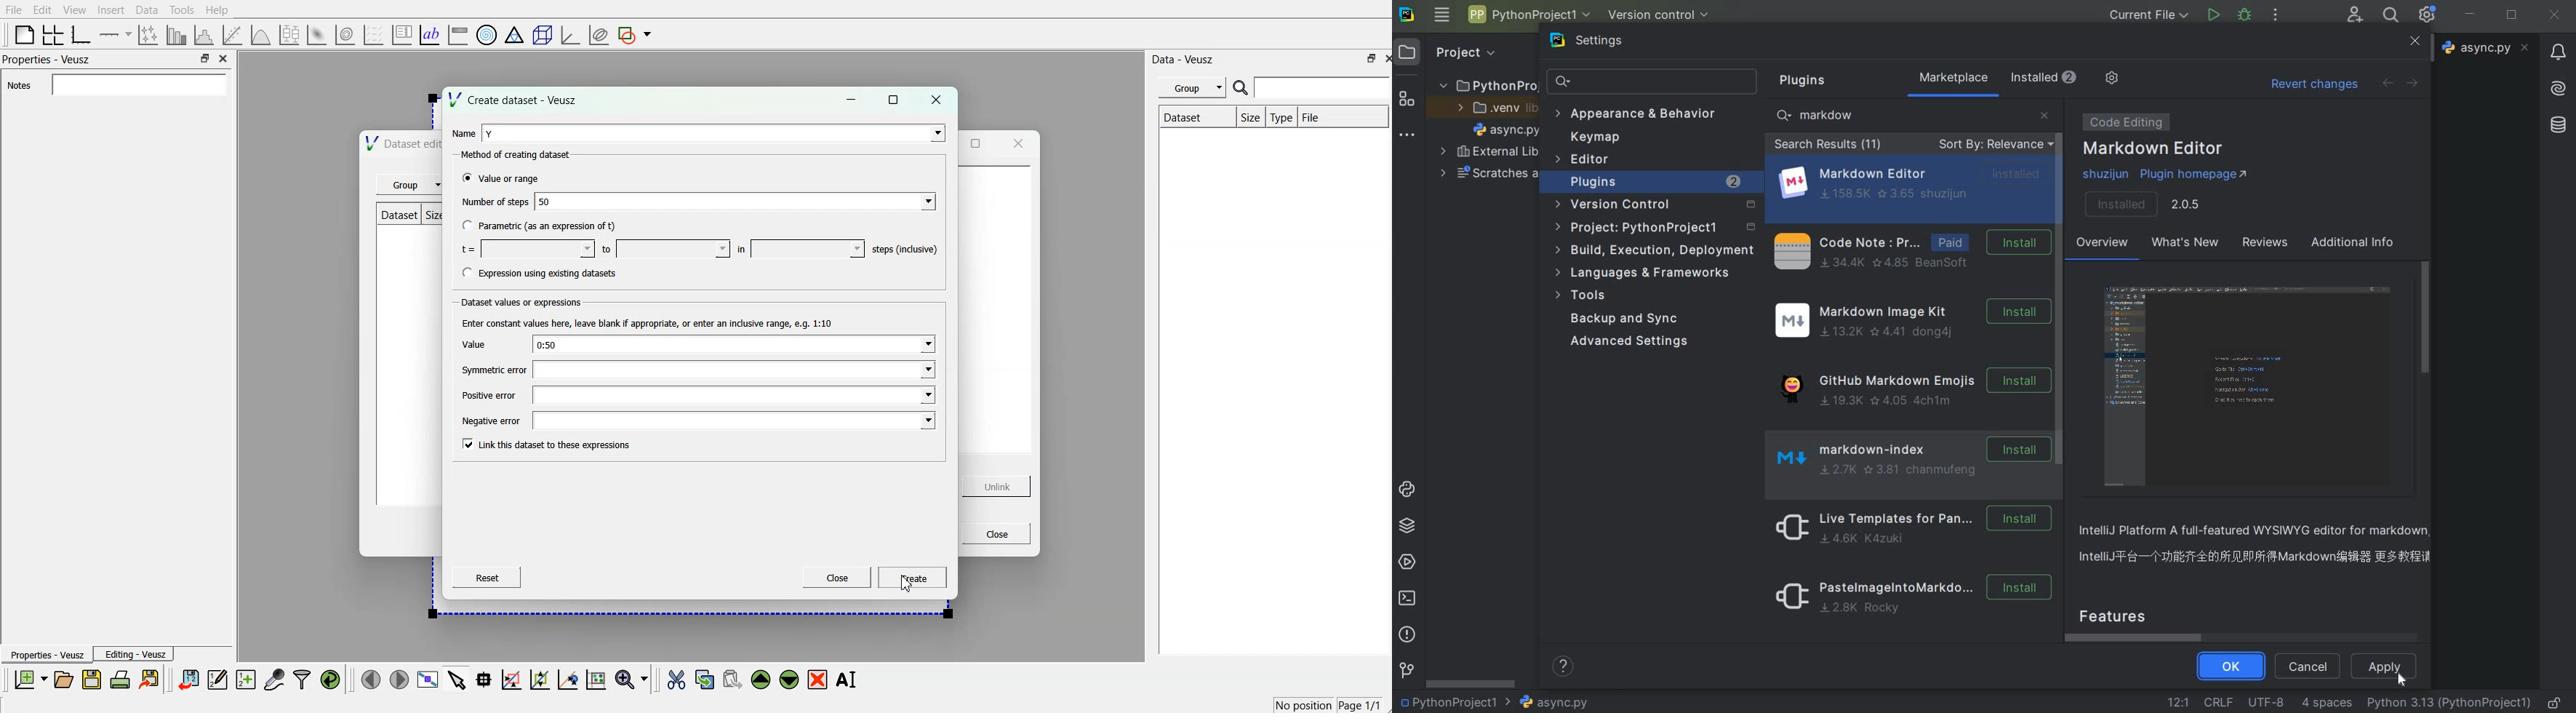  I want to click on .venv, so click(1492, 107).